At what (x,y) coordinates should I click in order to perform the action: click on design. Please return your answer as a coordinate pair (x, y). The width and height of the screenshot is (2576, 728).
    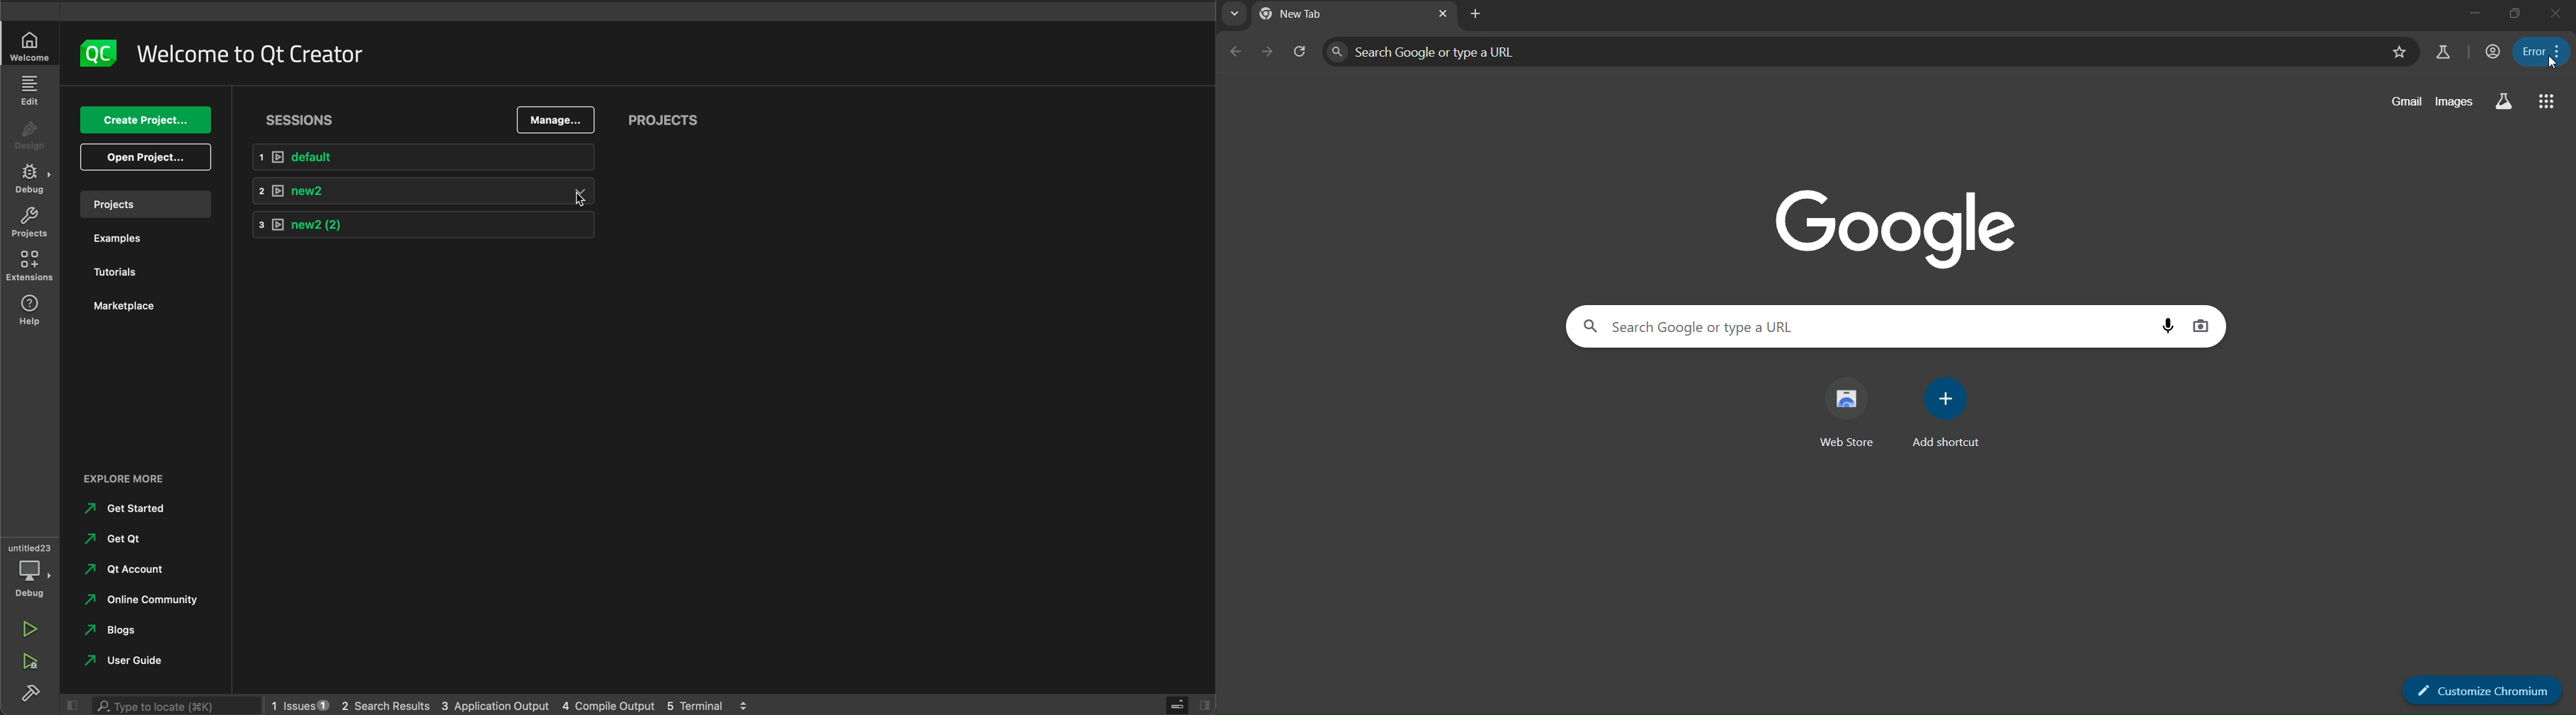
    Looking at the image, I should click on (30, 134).